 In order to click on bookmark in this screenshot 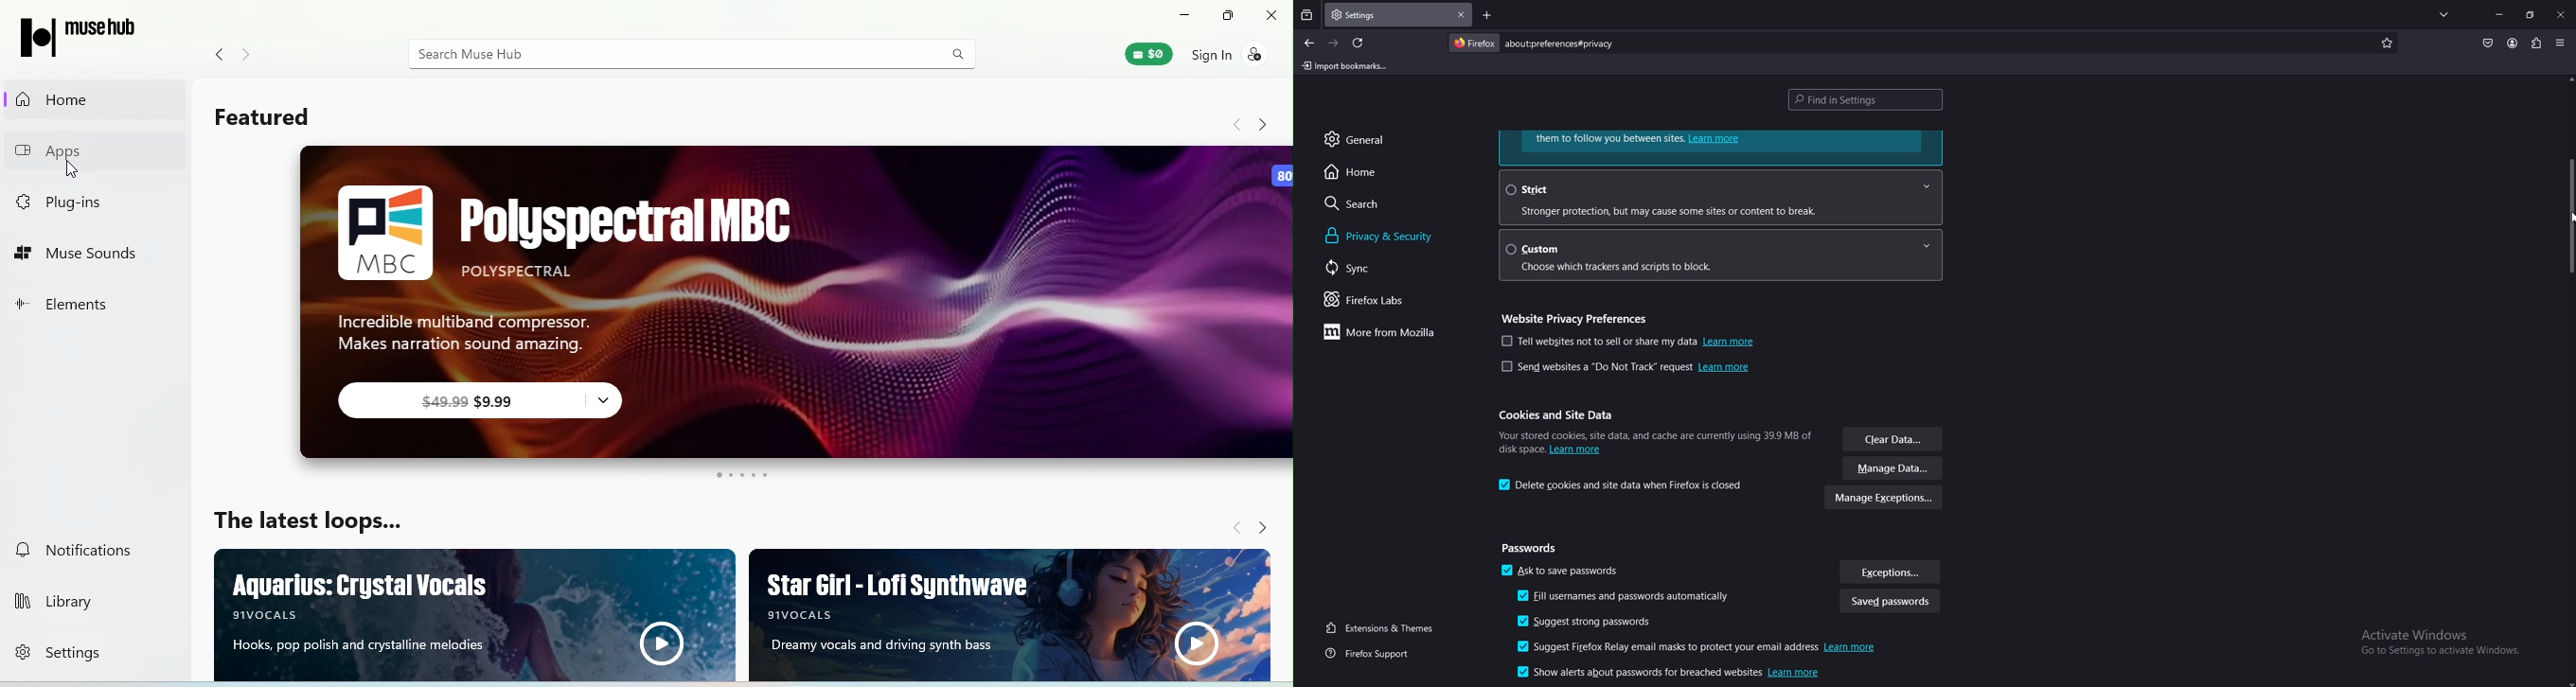, I will do `click(2388, 43)`.